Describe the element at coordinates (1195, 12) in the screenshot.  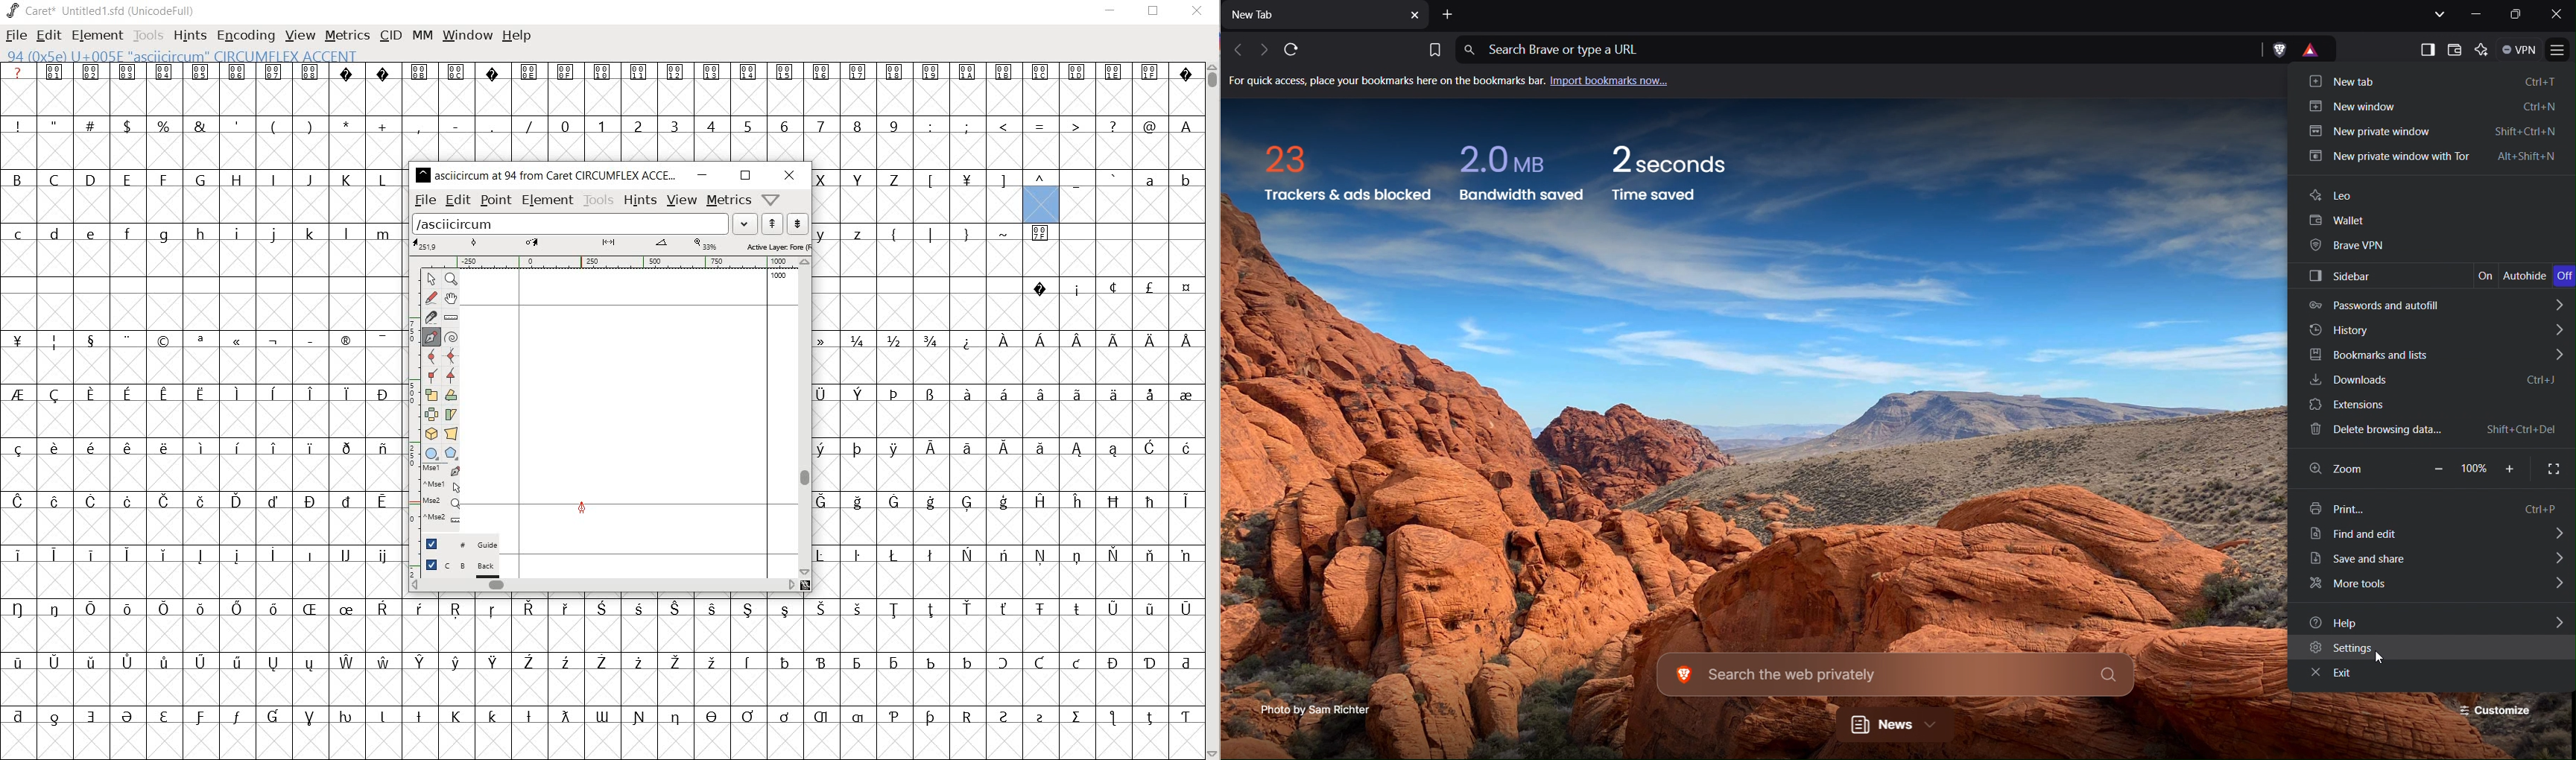
I see `CLOSE` at that location.